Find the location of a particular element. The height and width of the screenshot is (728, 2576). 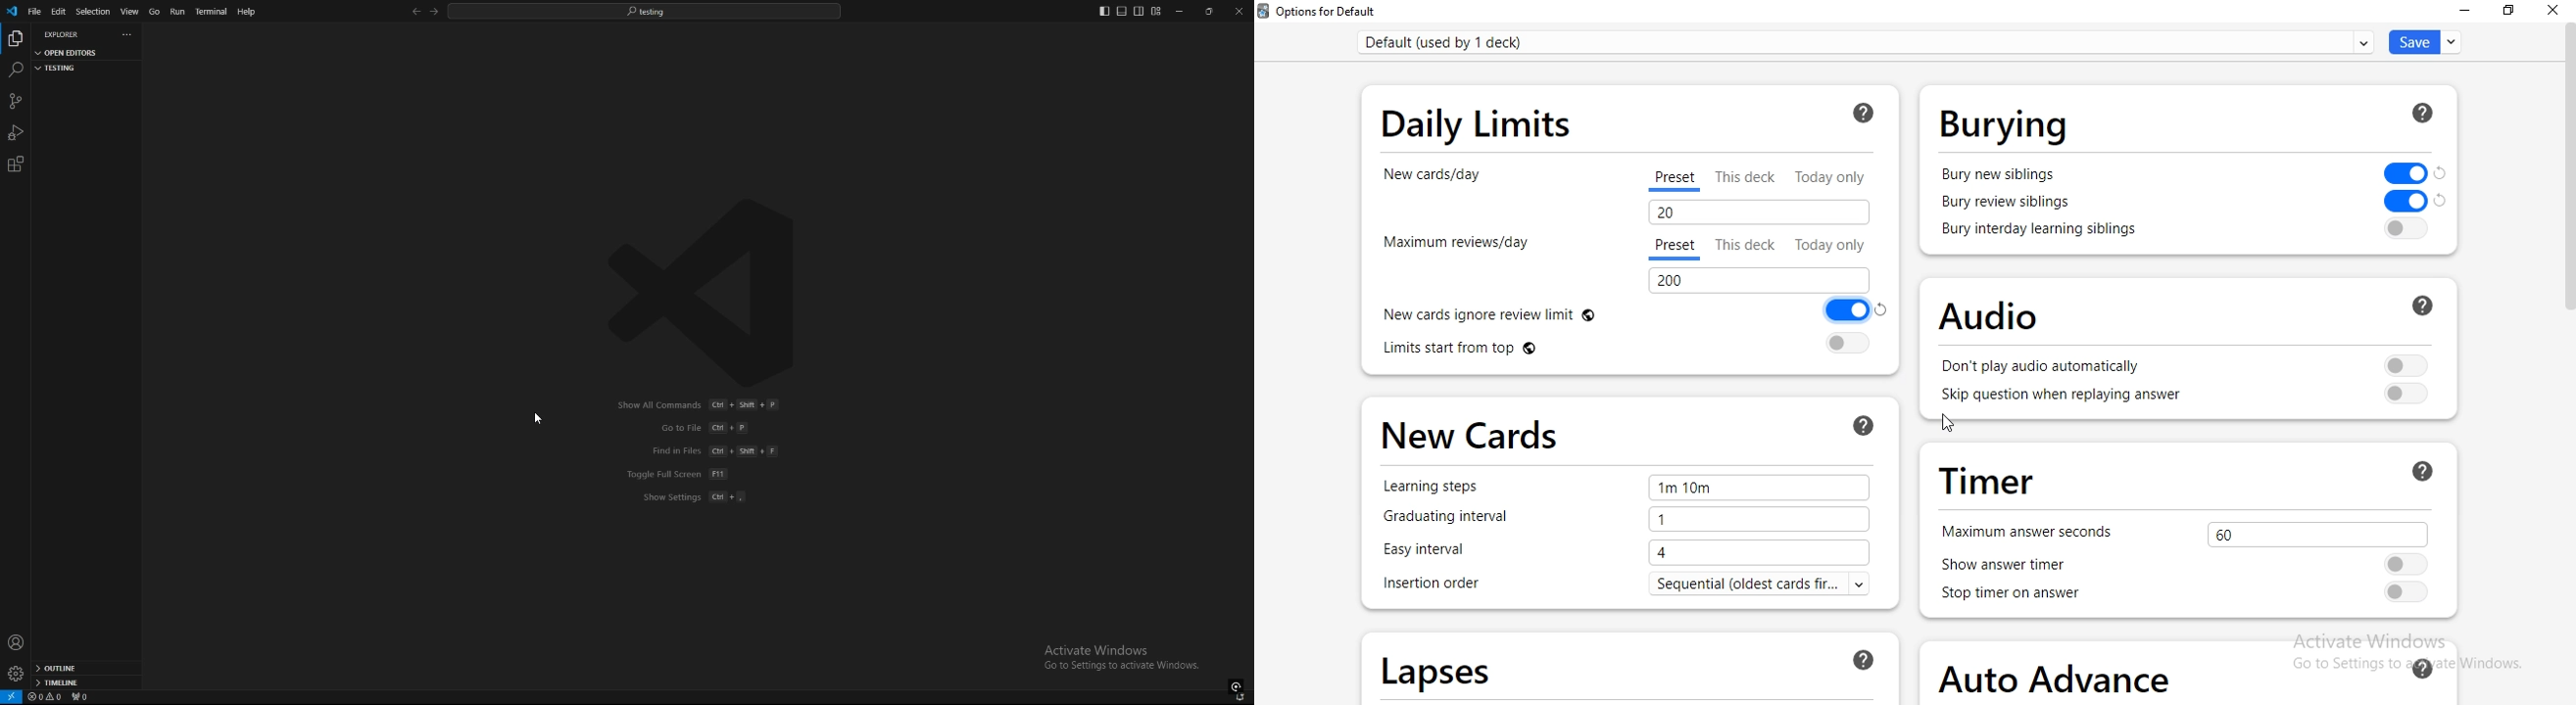

1 is located at coordinates (1757, 520).